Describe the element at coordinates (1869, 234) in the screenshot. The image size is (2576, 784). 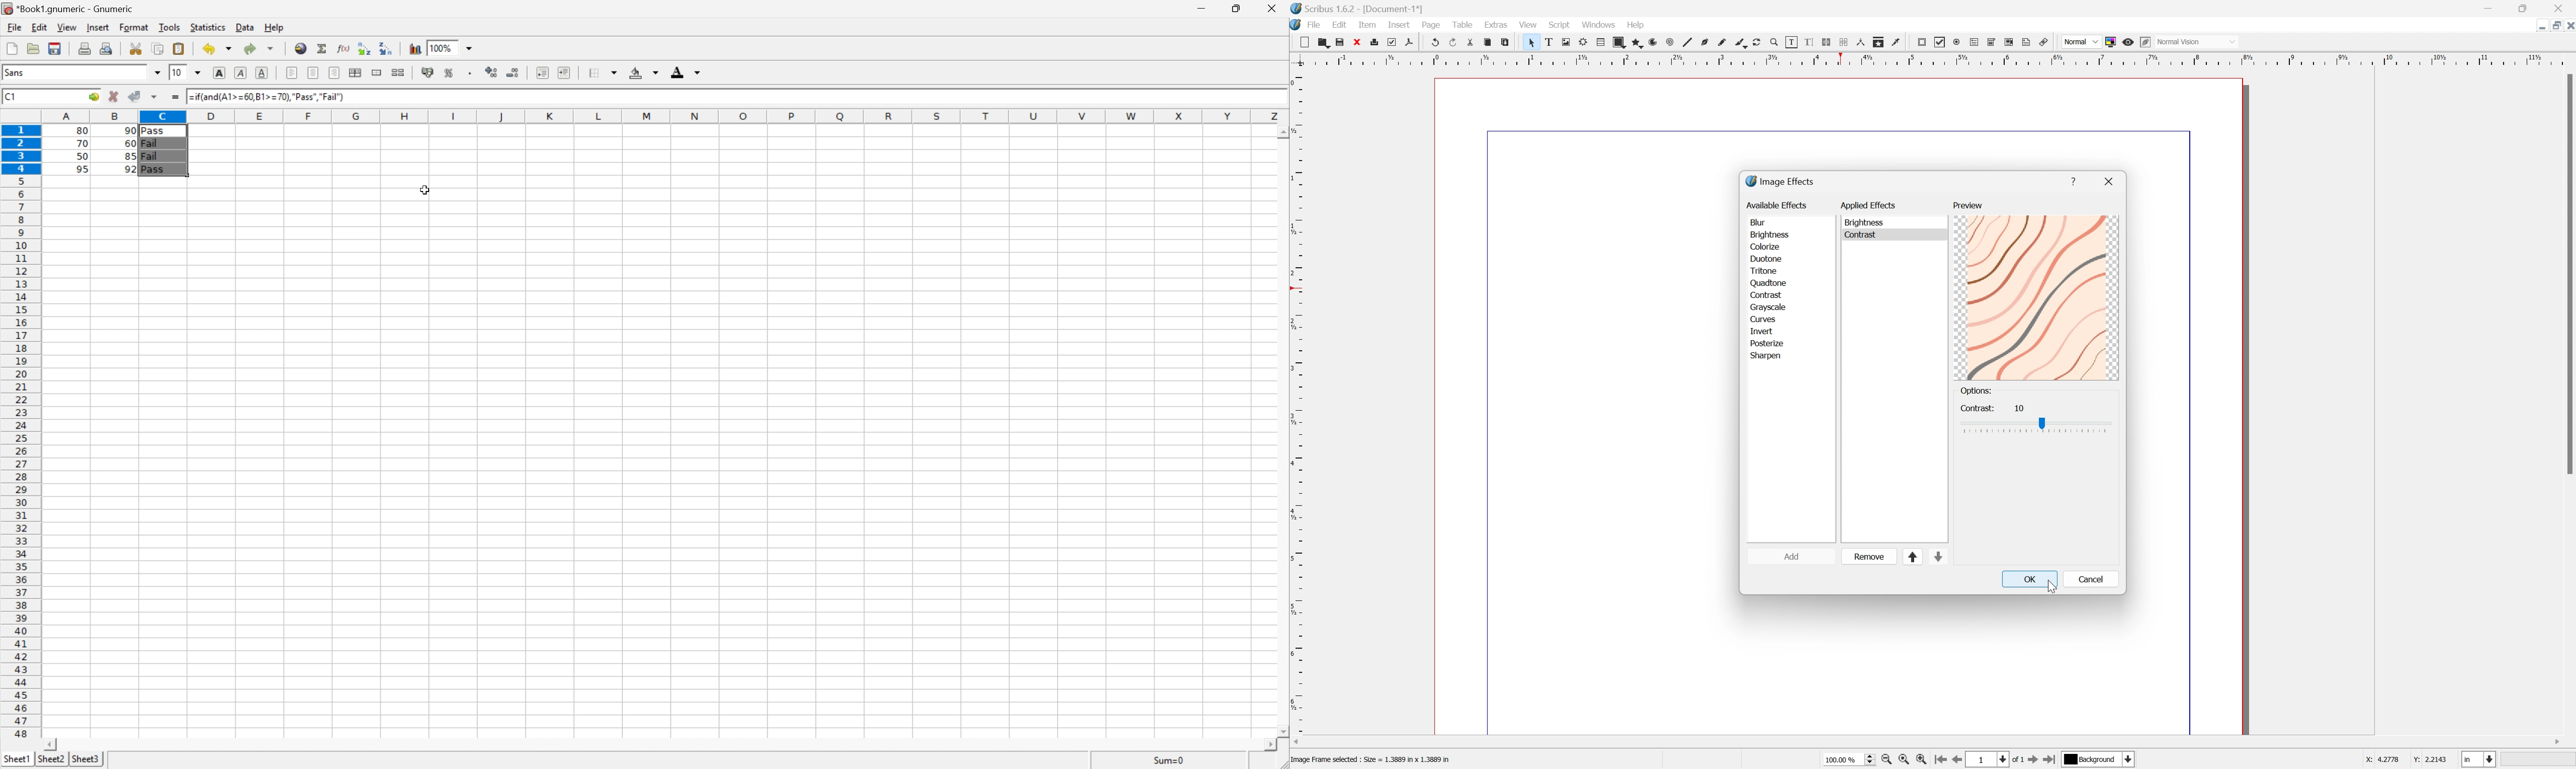
I see `Contrast` at that location.